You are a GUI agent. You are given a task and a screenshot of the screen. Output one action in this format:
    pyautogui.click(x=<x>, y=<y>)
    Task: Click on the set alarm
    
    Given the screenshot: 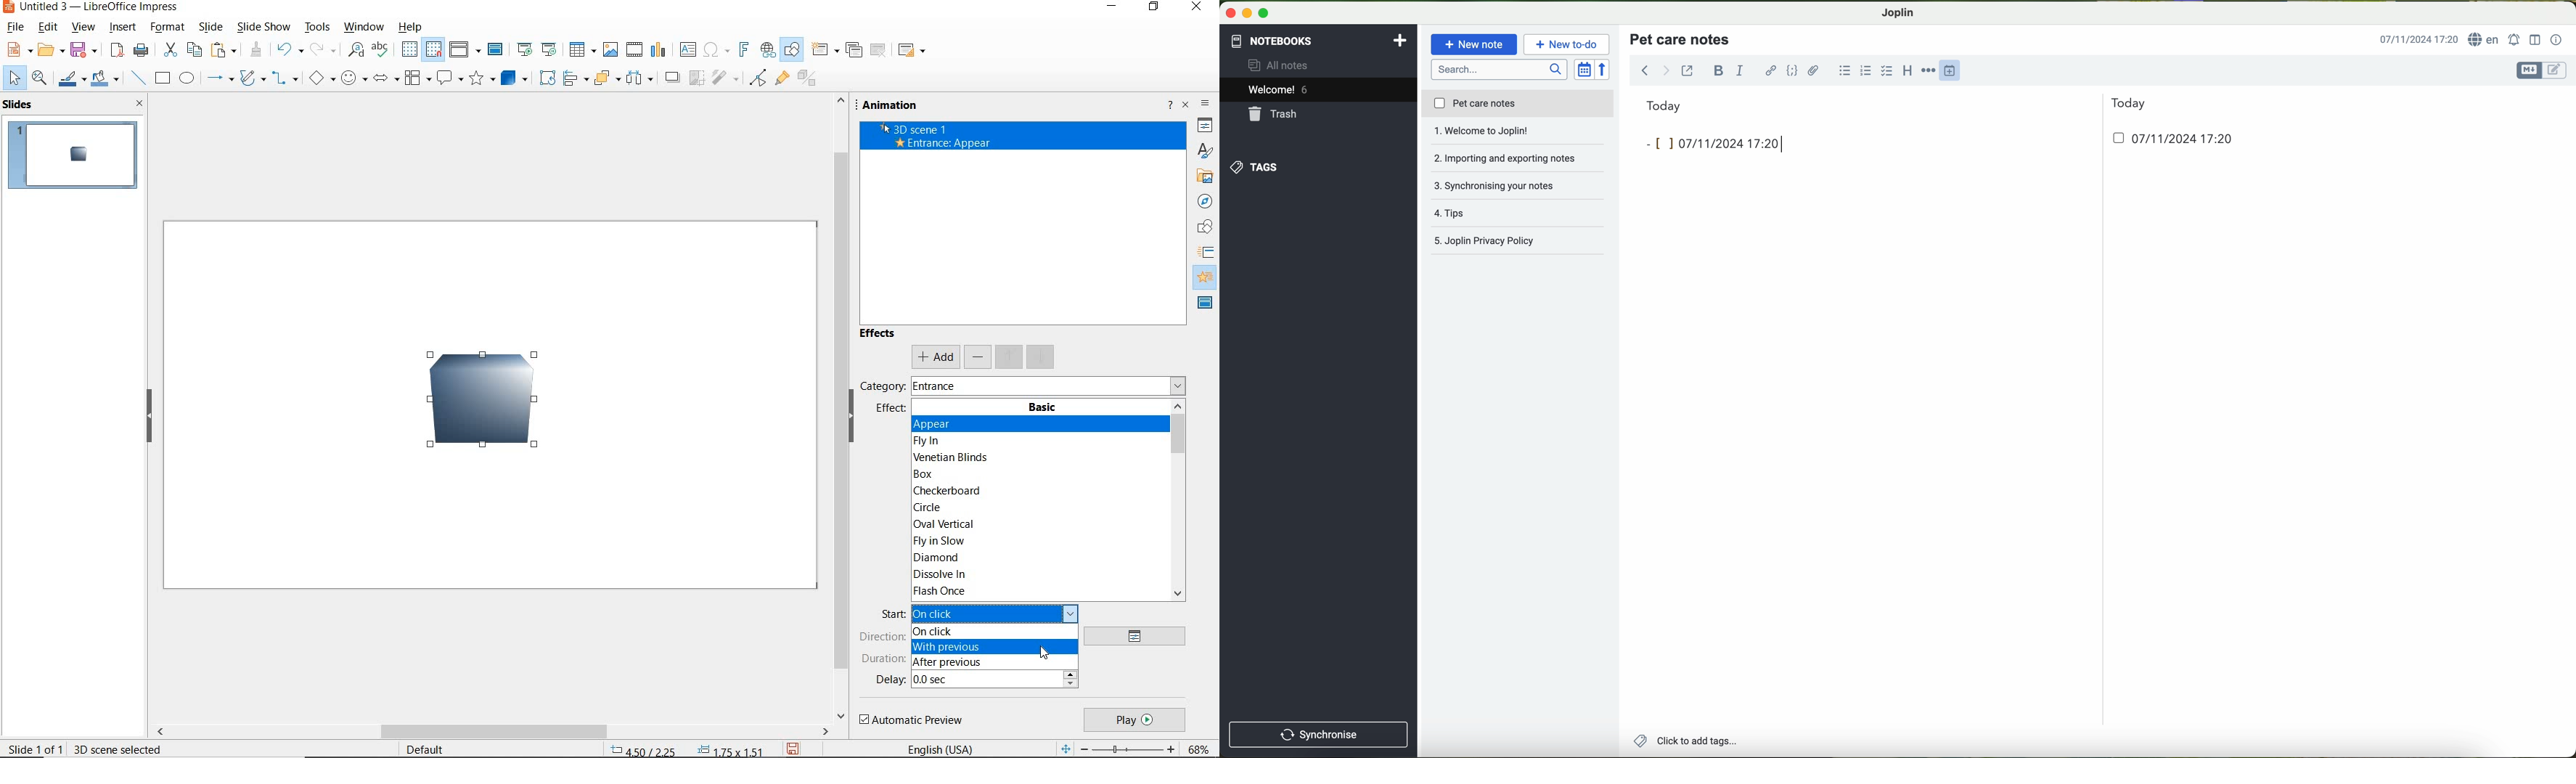 What is the action you would take?
    pyautogui.click(x=2516, y=40)
    